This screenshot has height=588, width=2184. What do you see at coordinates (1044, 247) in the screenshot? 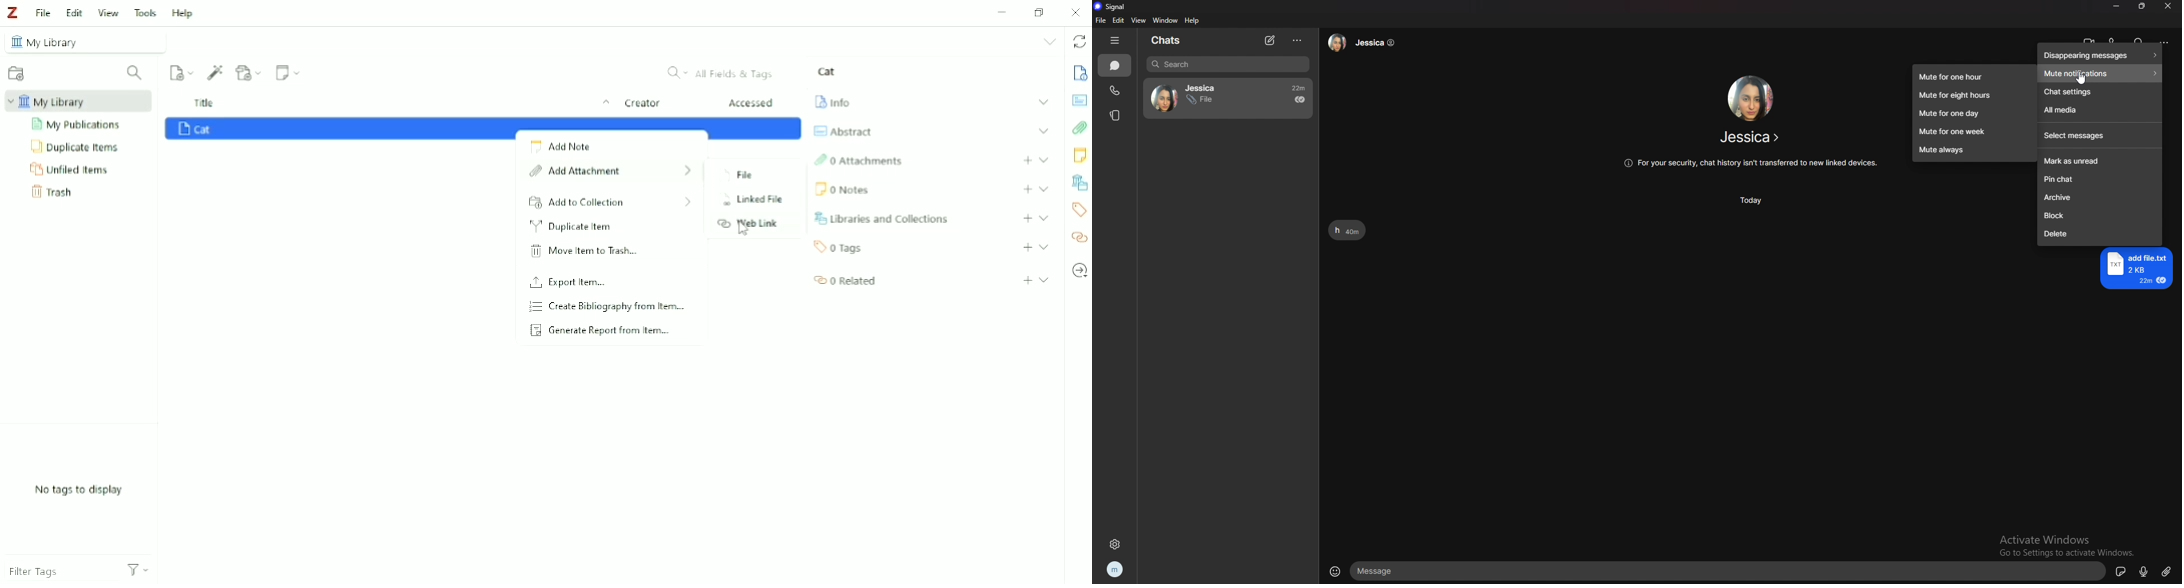
I see `Expand section` at bounding box center [1044, 247].